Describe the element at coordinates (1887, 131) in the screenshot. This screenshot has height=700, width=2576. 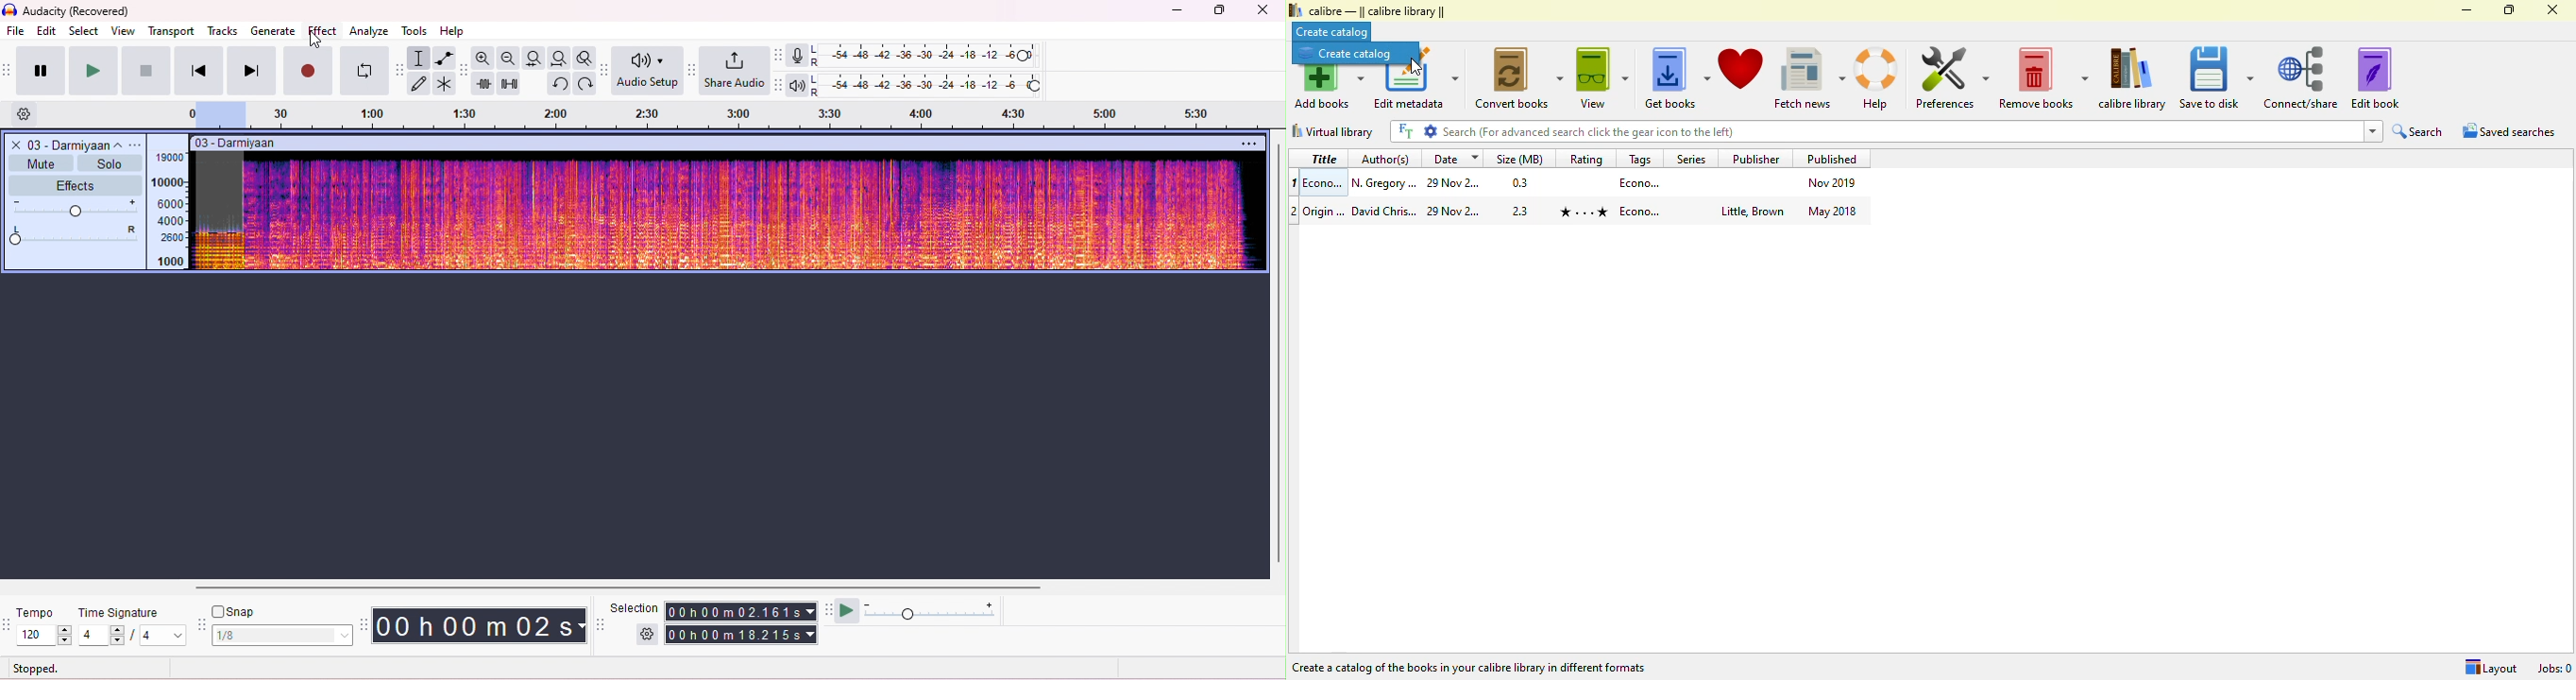
I see `search` at that location.